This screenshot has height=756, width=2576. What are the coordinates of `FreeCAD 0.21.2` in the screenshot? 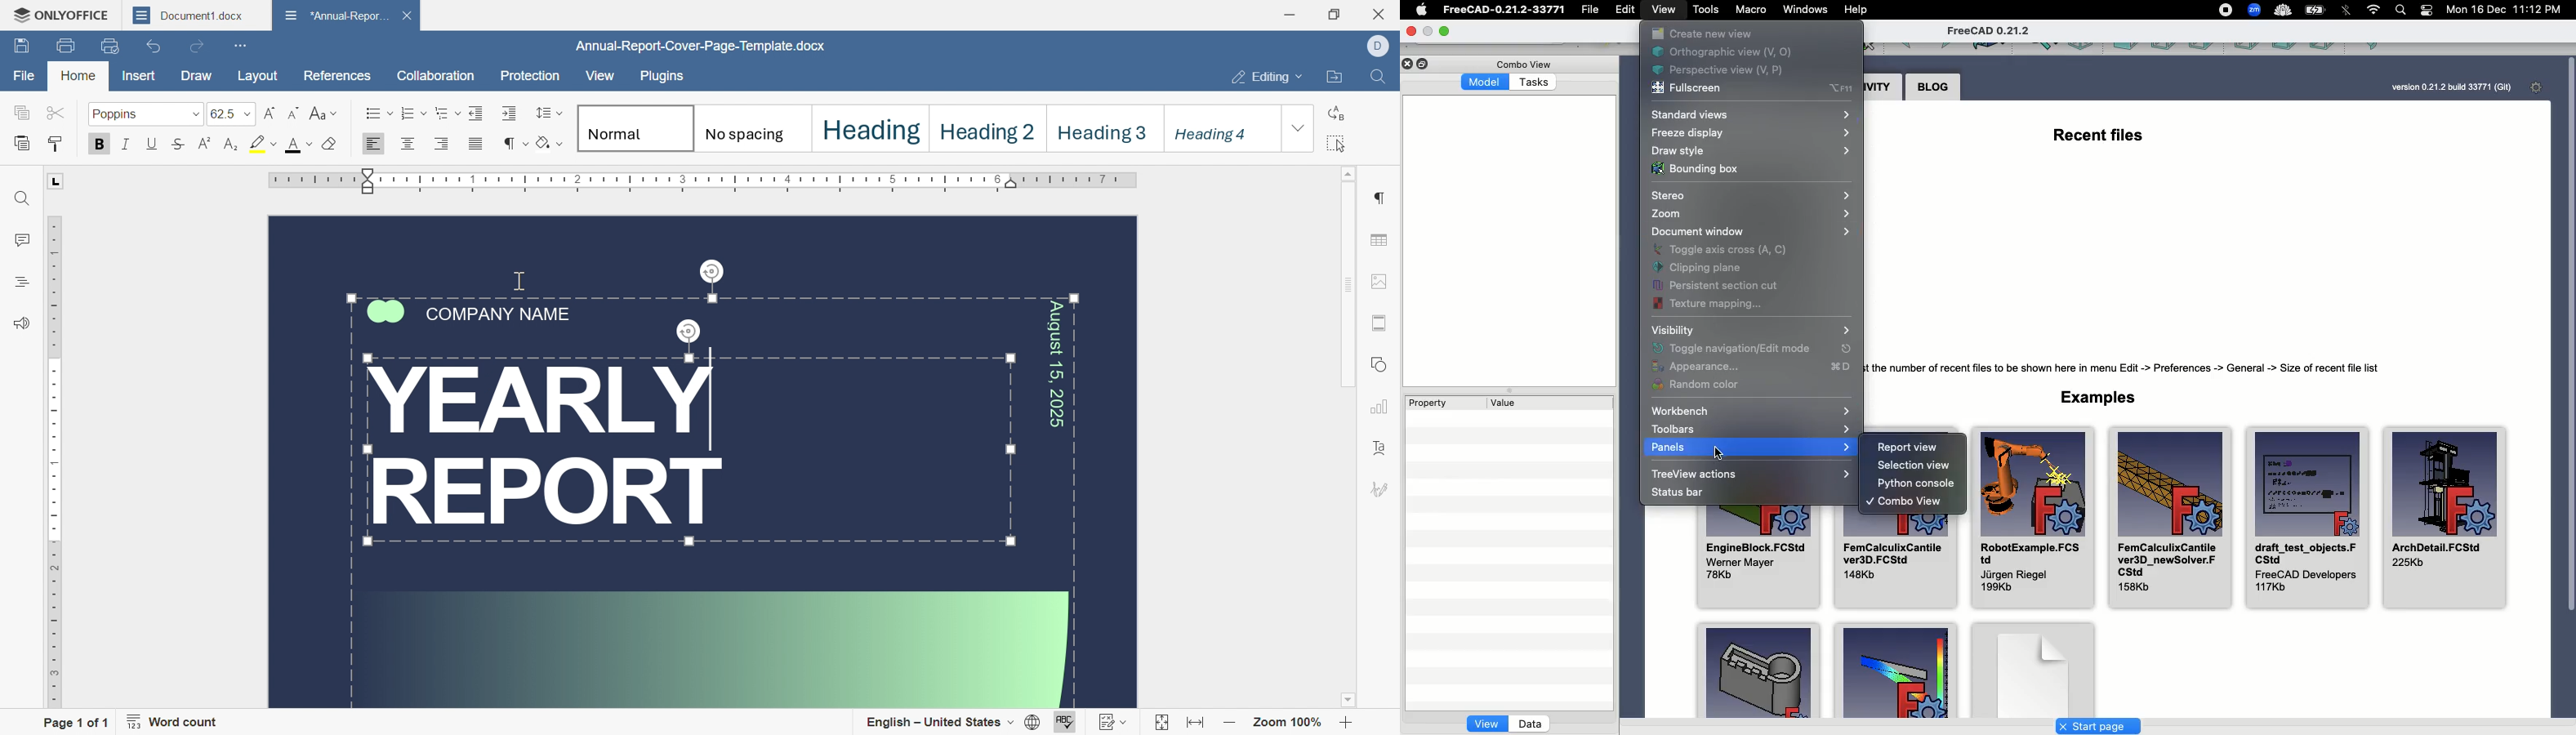 It's located at (1990, 32).